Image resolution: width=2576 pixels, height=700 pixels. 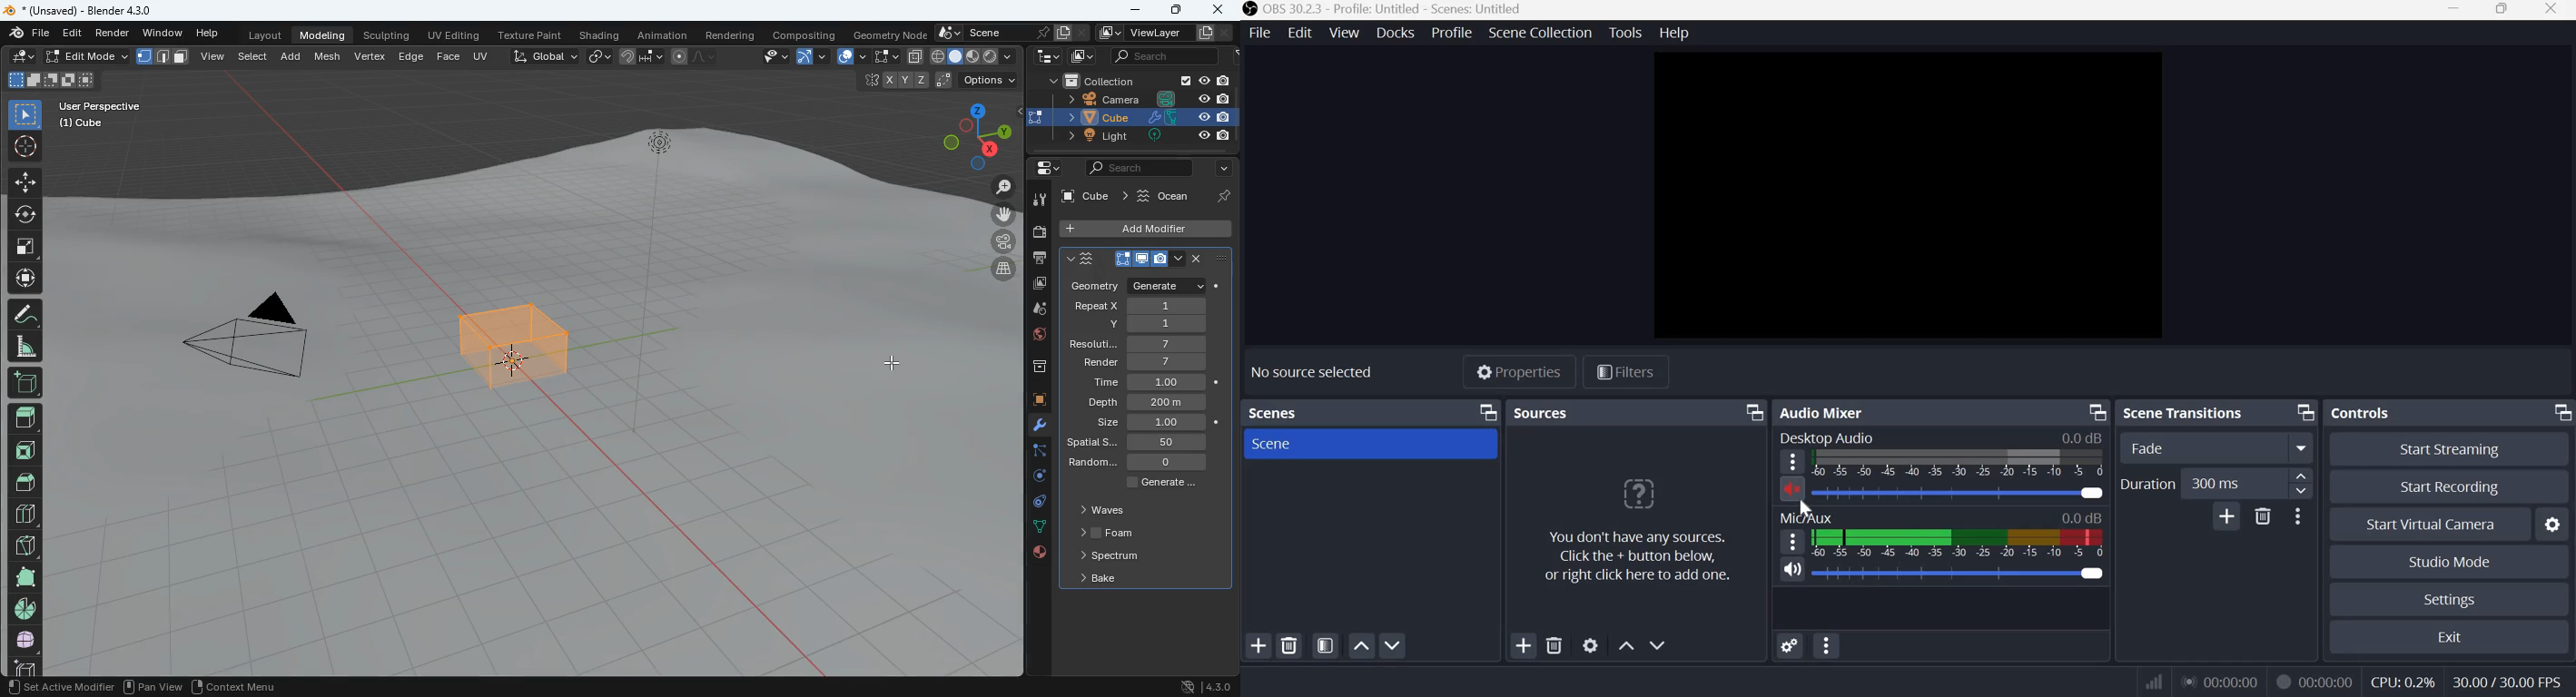 What do you see at coordinates (2147, 483) in the screenshot?
I see `Duration` at bounding box center [2147, 483].